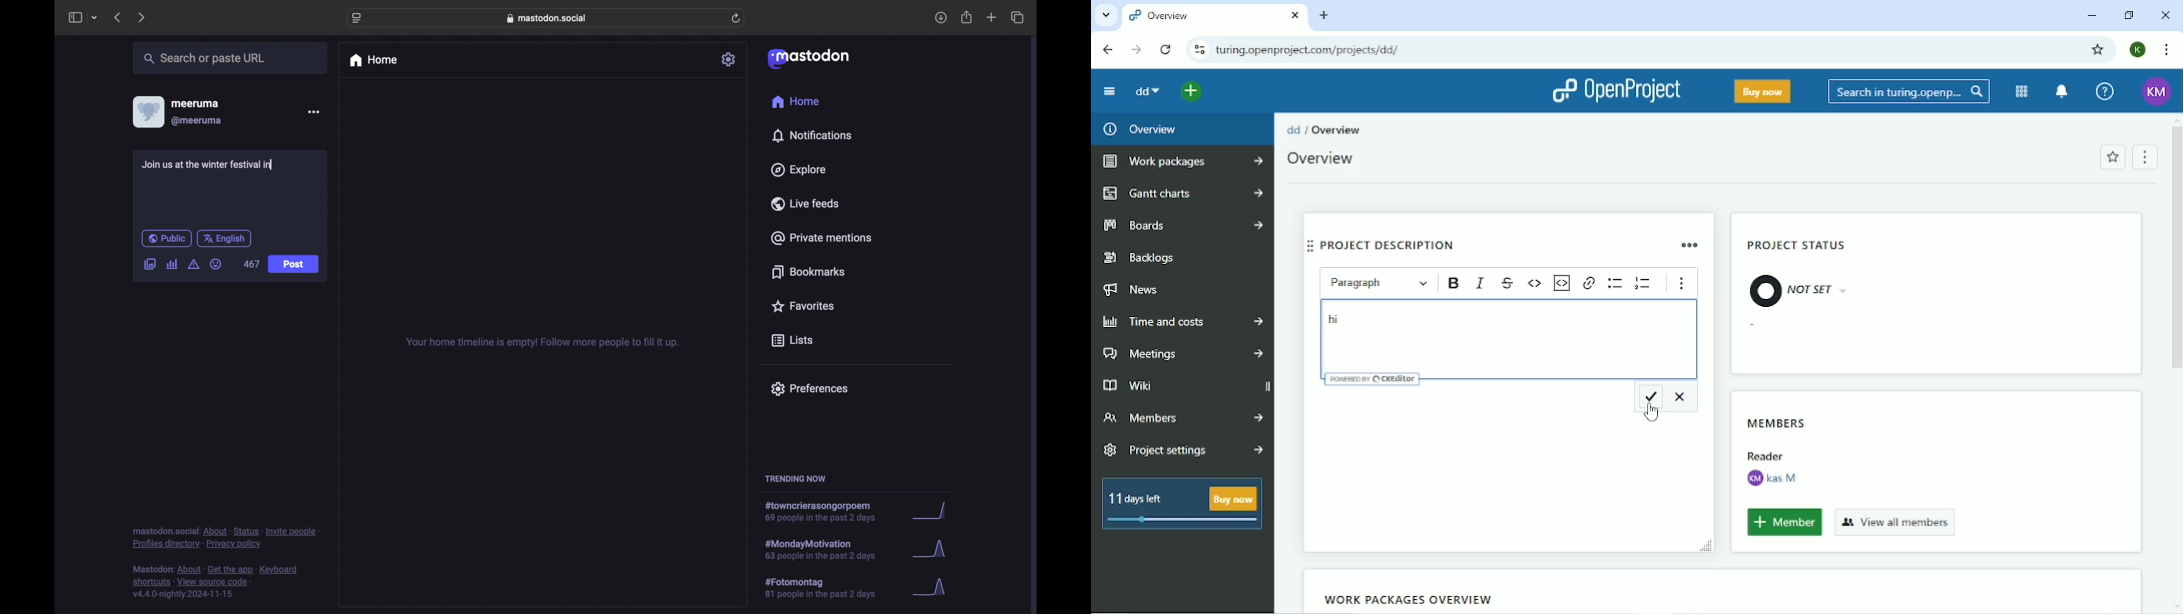 The image size is (2184, 616). What do you see at coordinates (1182, 417) in the screenshot?
I see `Members` at bounding box center [1182, 417].